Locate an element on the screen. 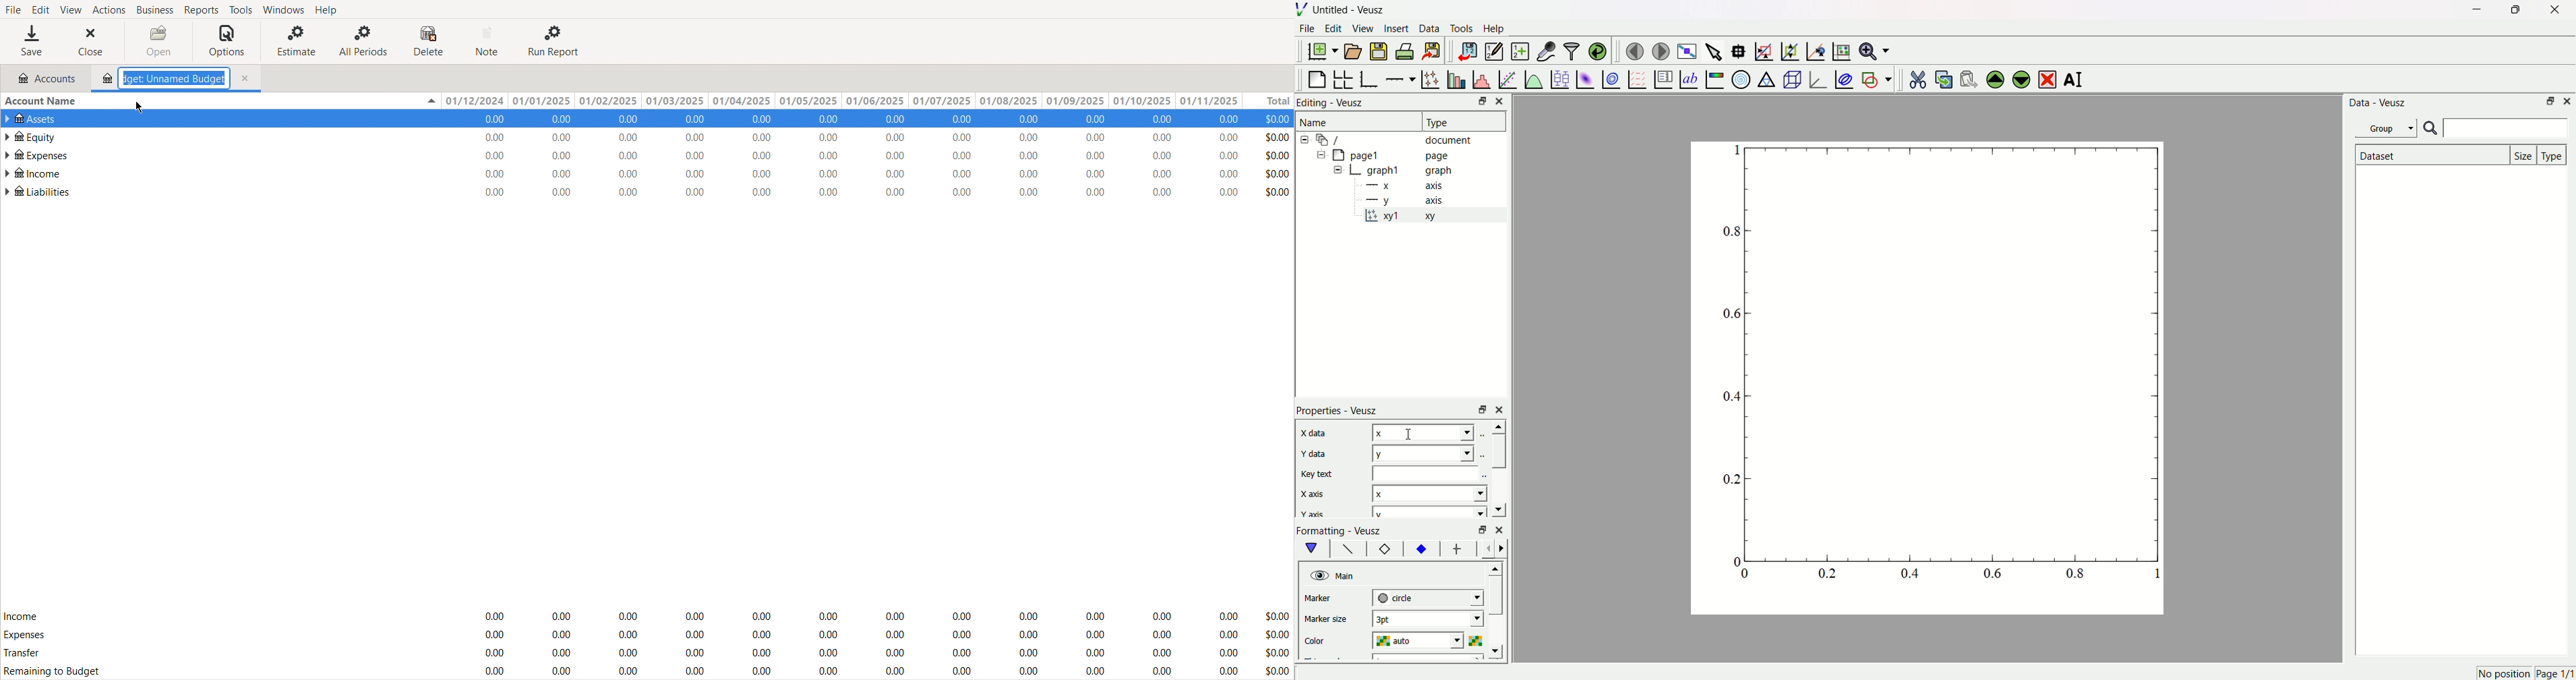 This screenshot has height=700, width=2576. Transfer is located at coordinates (24, 654).